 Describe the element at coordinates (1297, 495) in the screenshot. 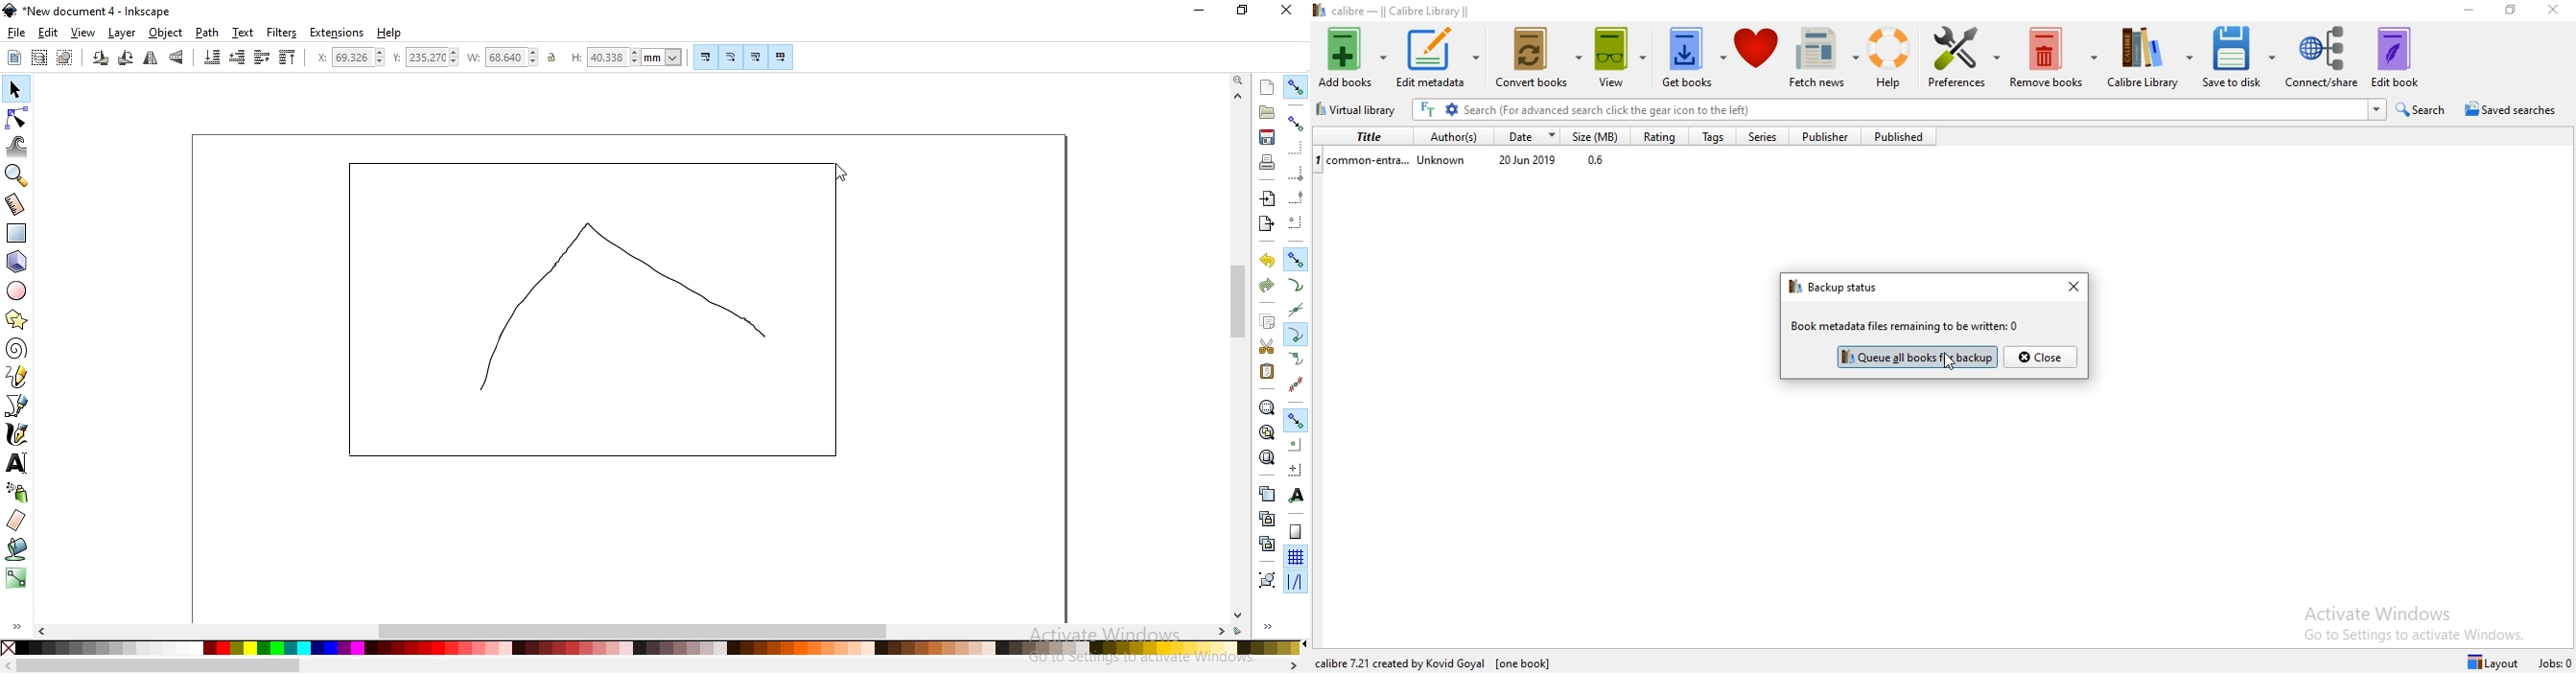

I see `snap text anchors and baseline` at that location.